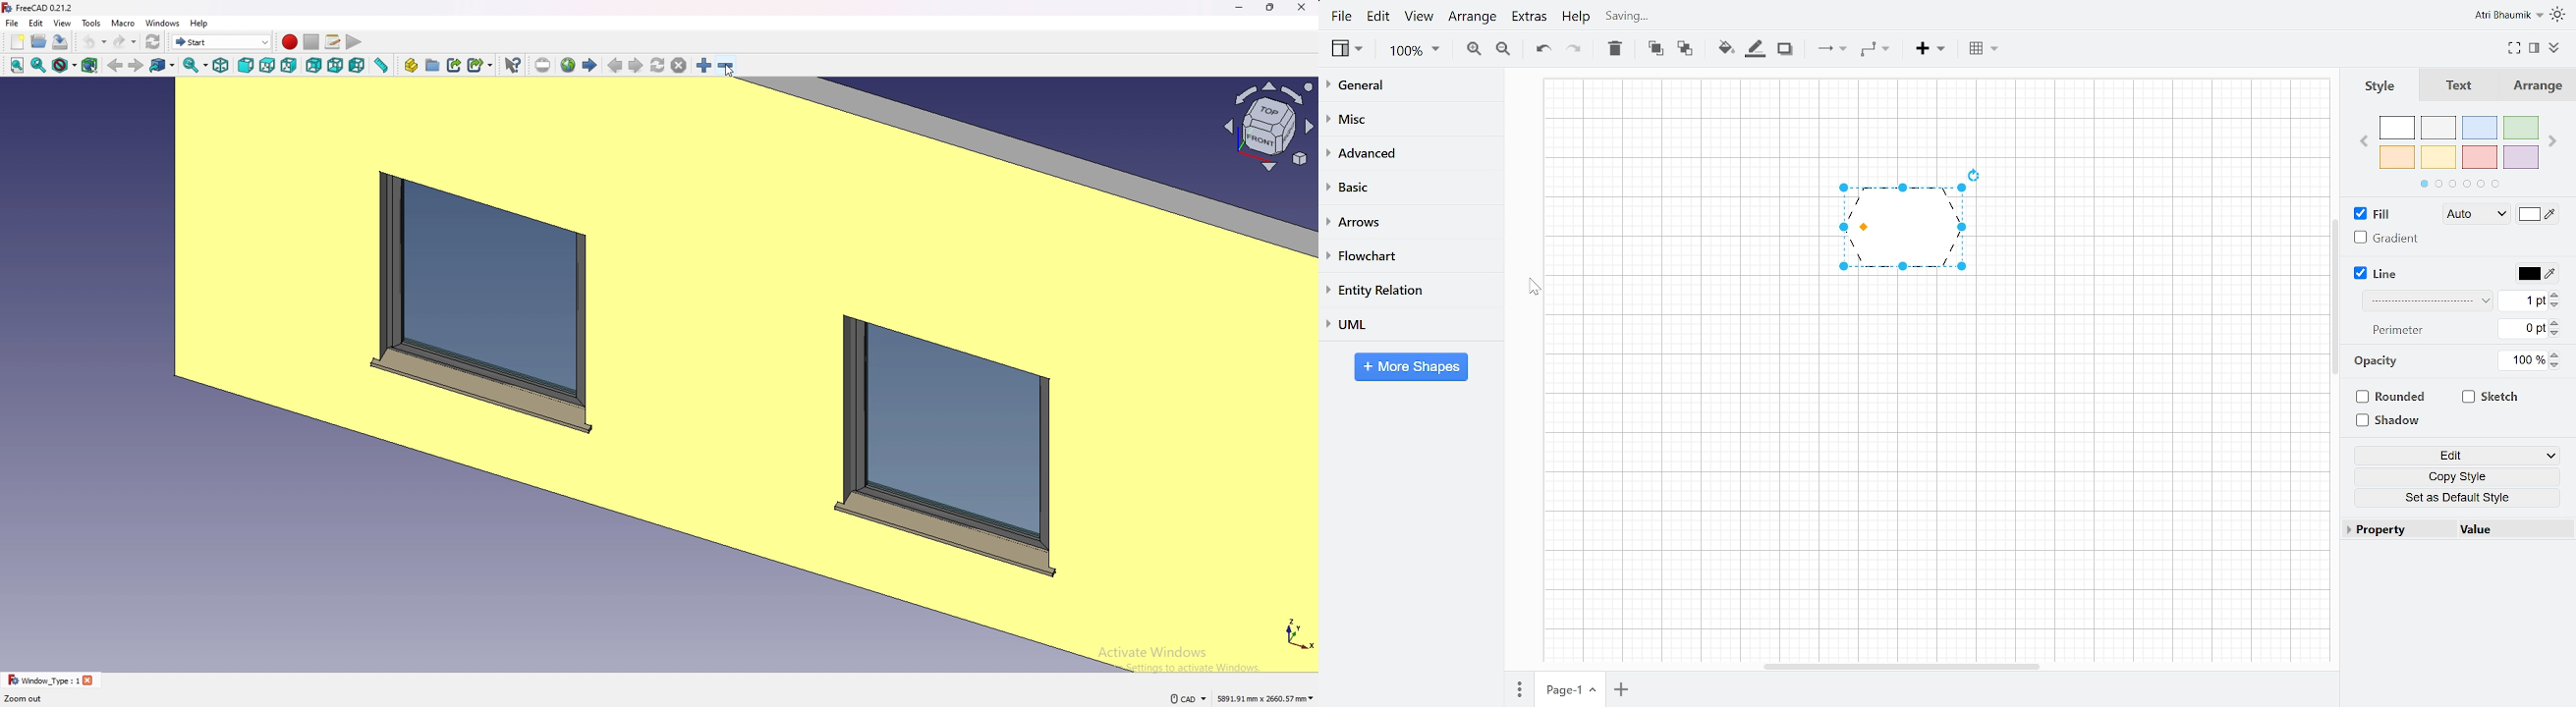 This screenshot has height=728, width=2576. What do you see at coordinates (1573, 49) in the screenshot?
I see `Redo` at bounding box center [1573, 49].